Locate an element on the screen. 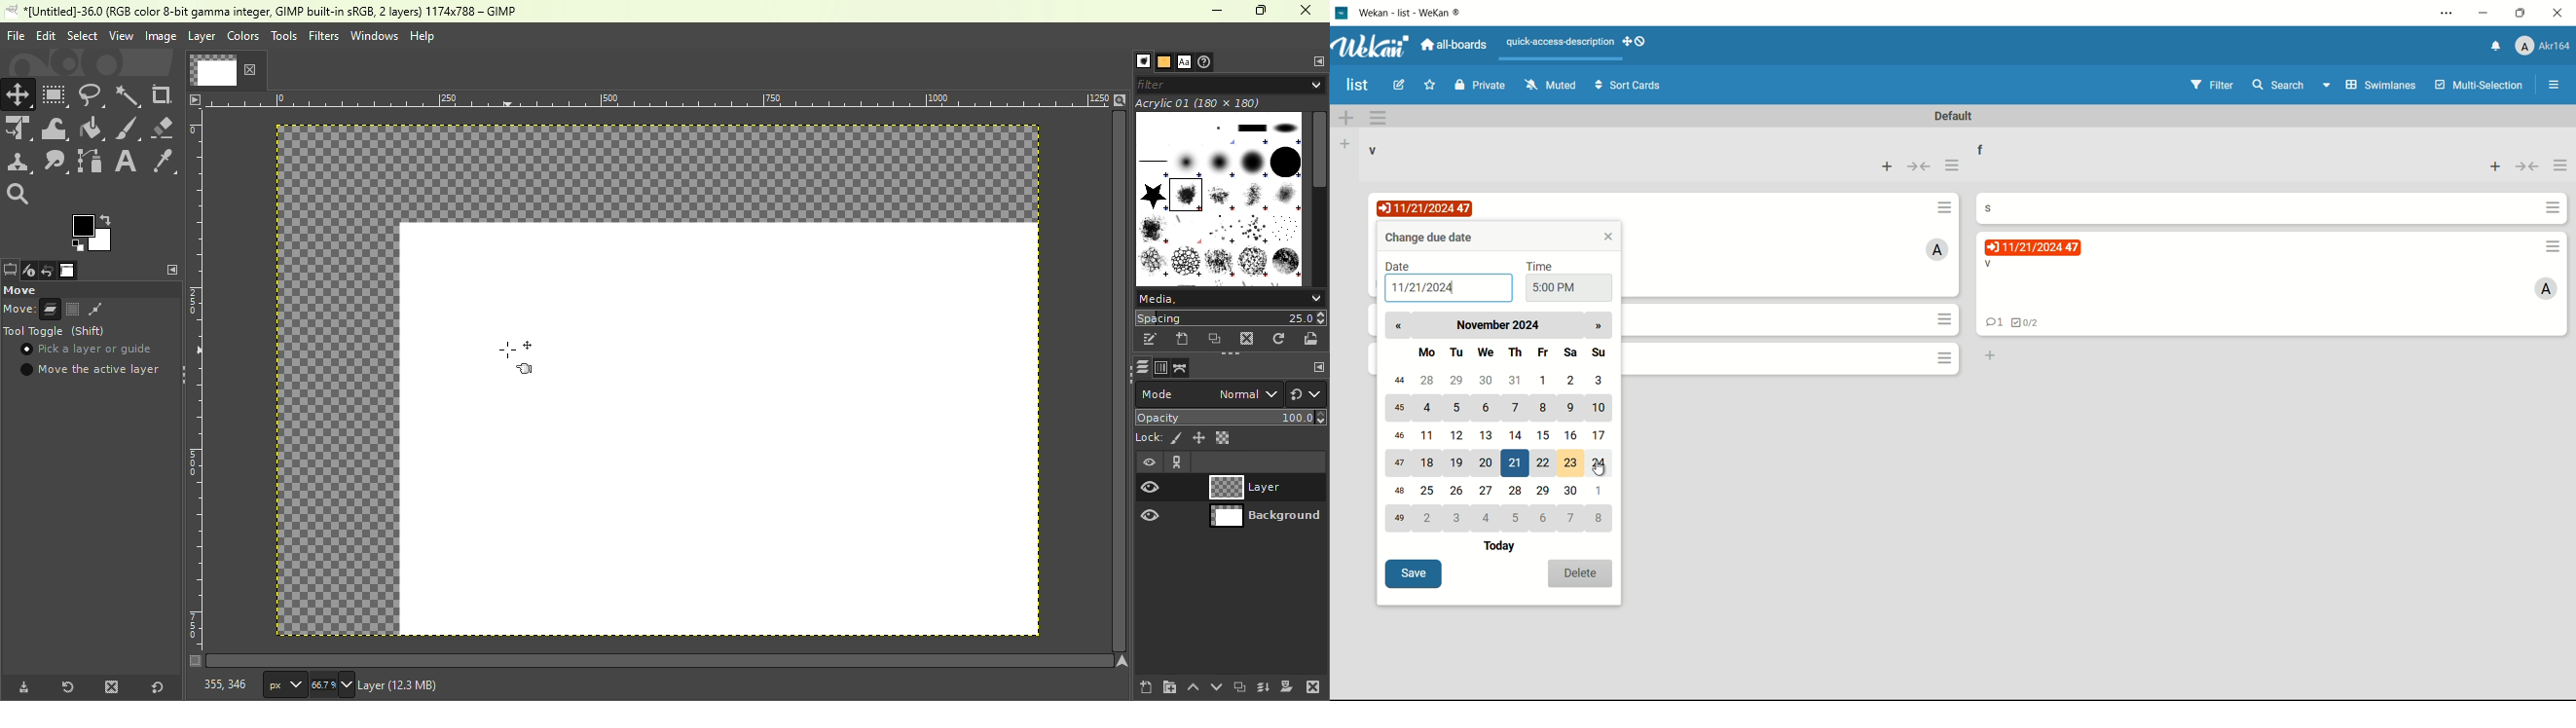  Edit is located at coordinates (45, 35).